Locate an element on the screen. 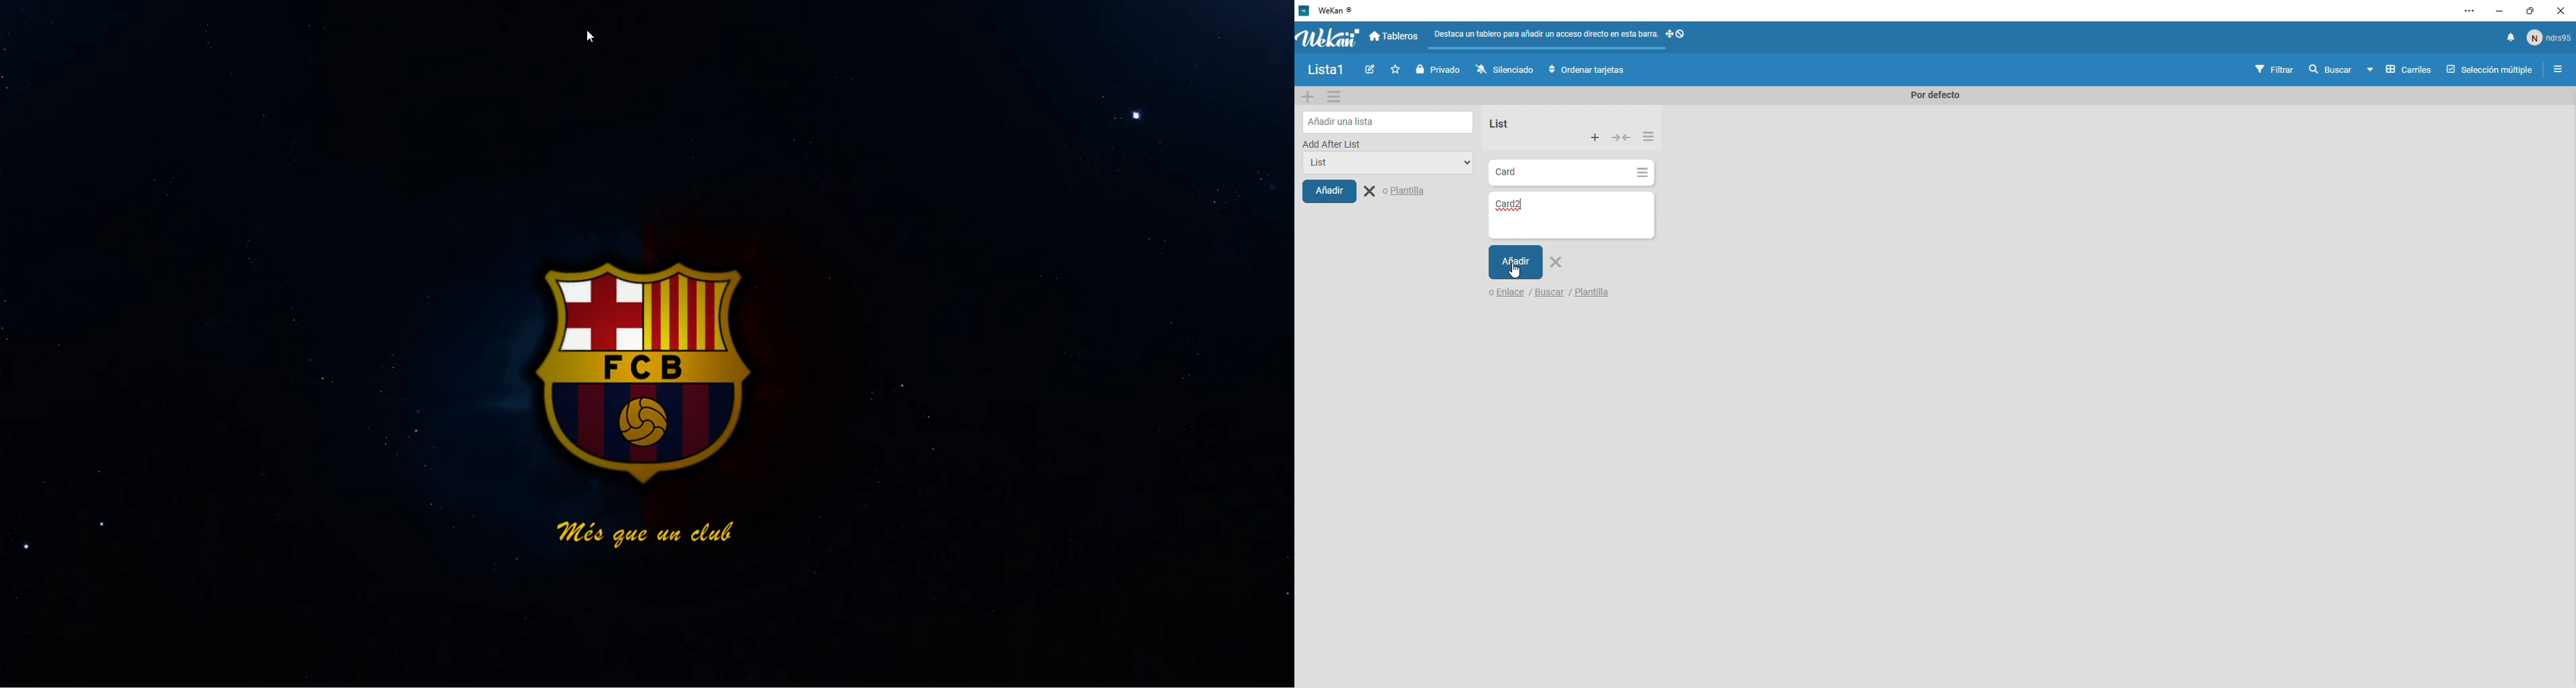 The width and height of the screenshot is (2576, 700). Sound is located at coordinates (2511, 38).